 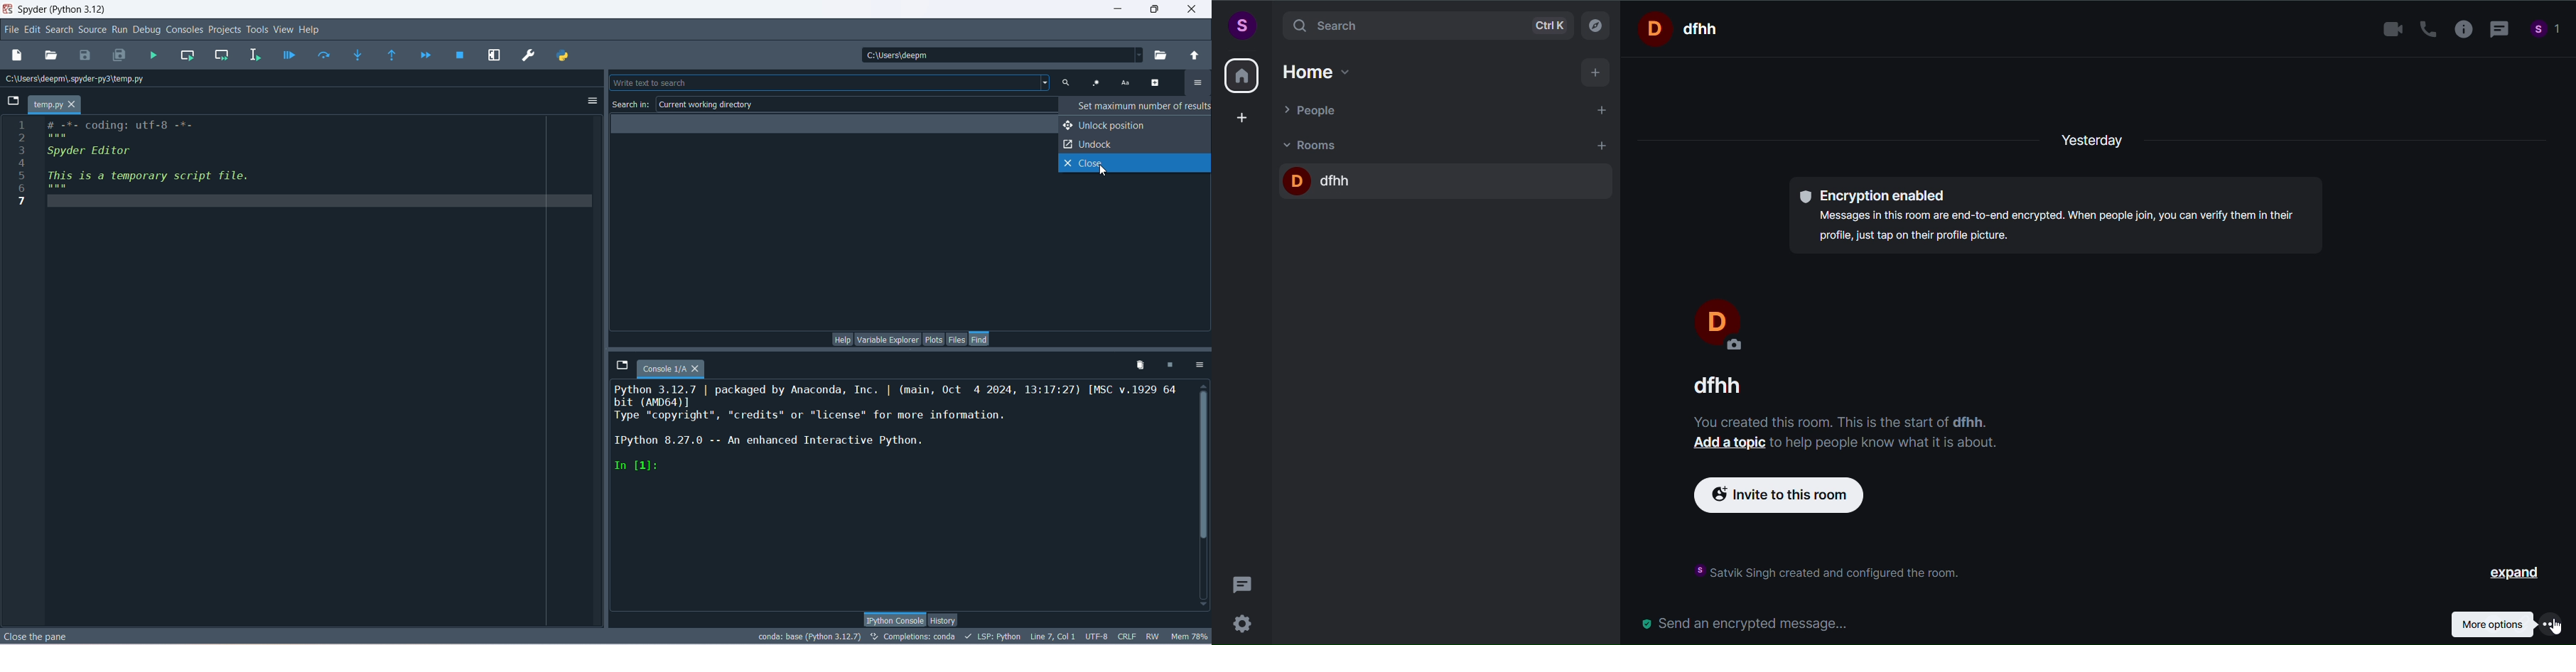 I want to click on stop debugging, so click(x=462, y=55).